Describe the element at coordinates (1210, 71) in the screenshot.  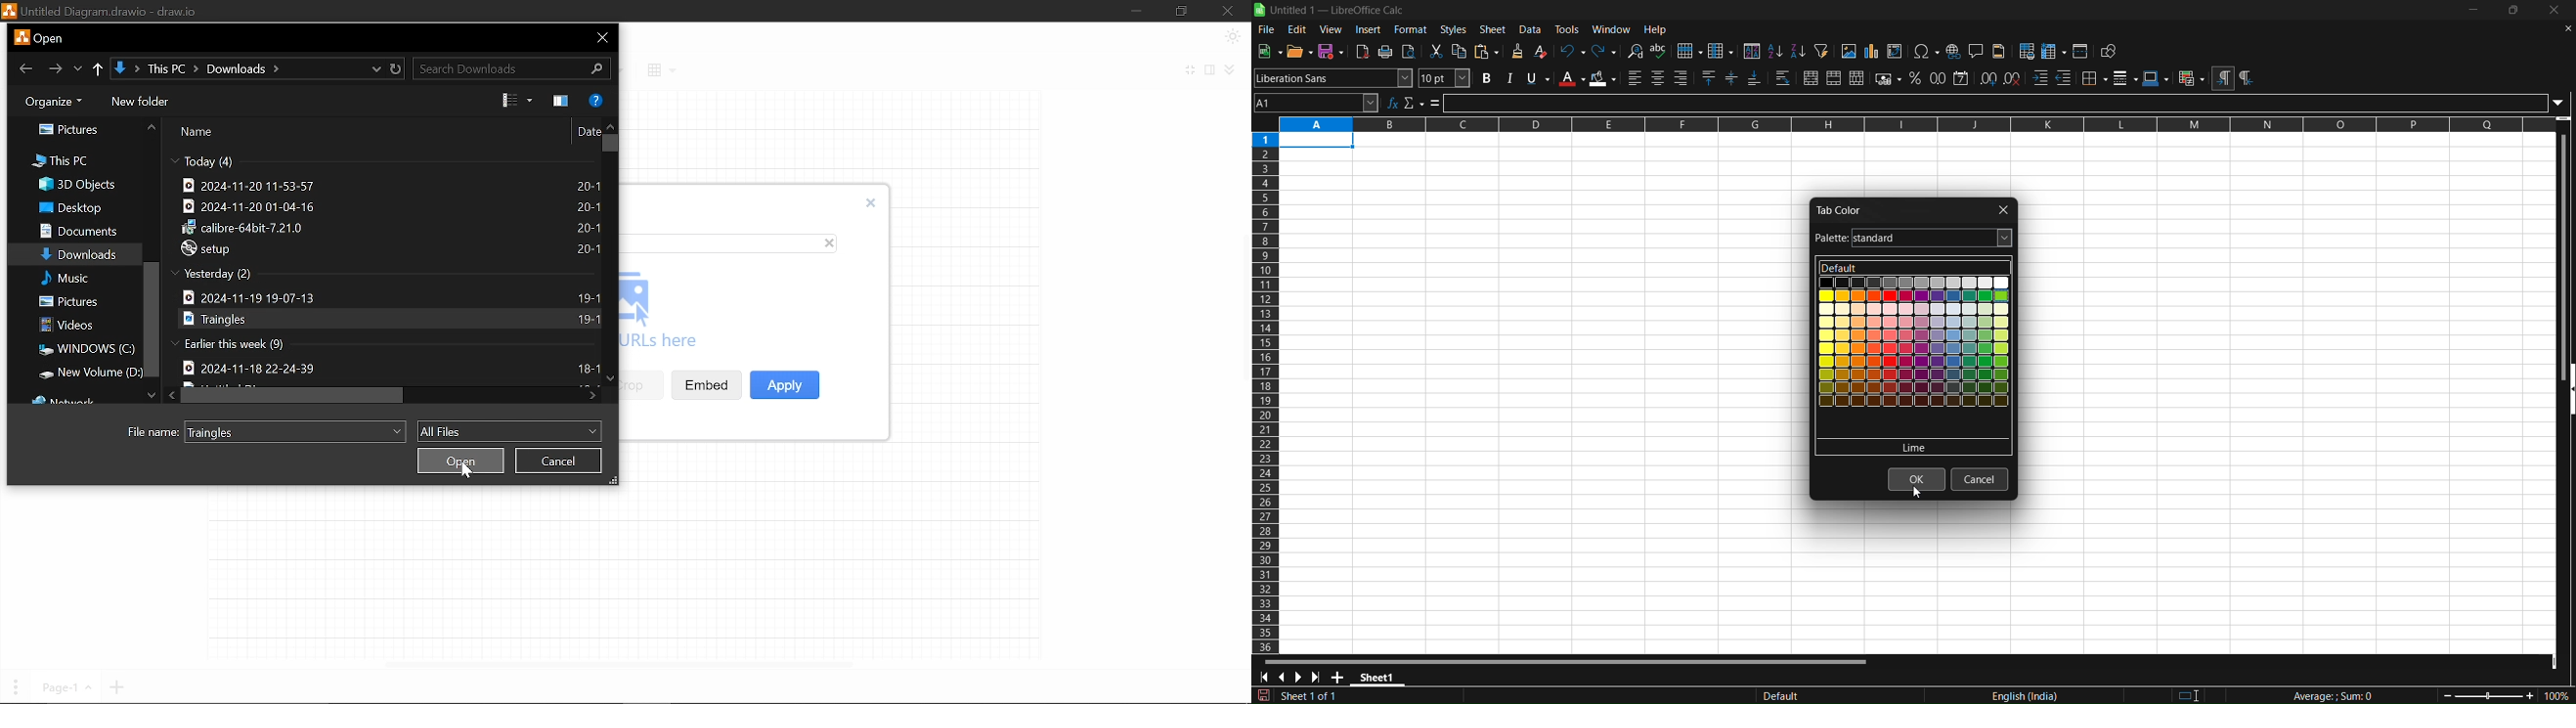
I see `Format` at that location.